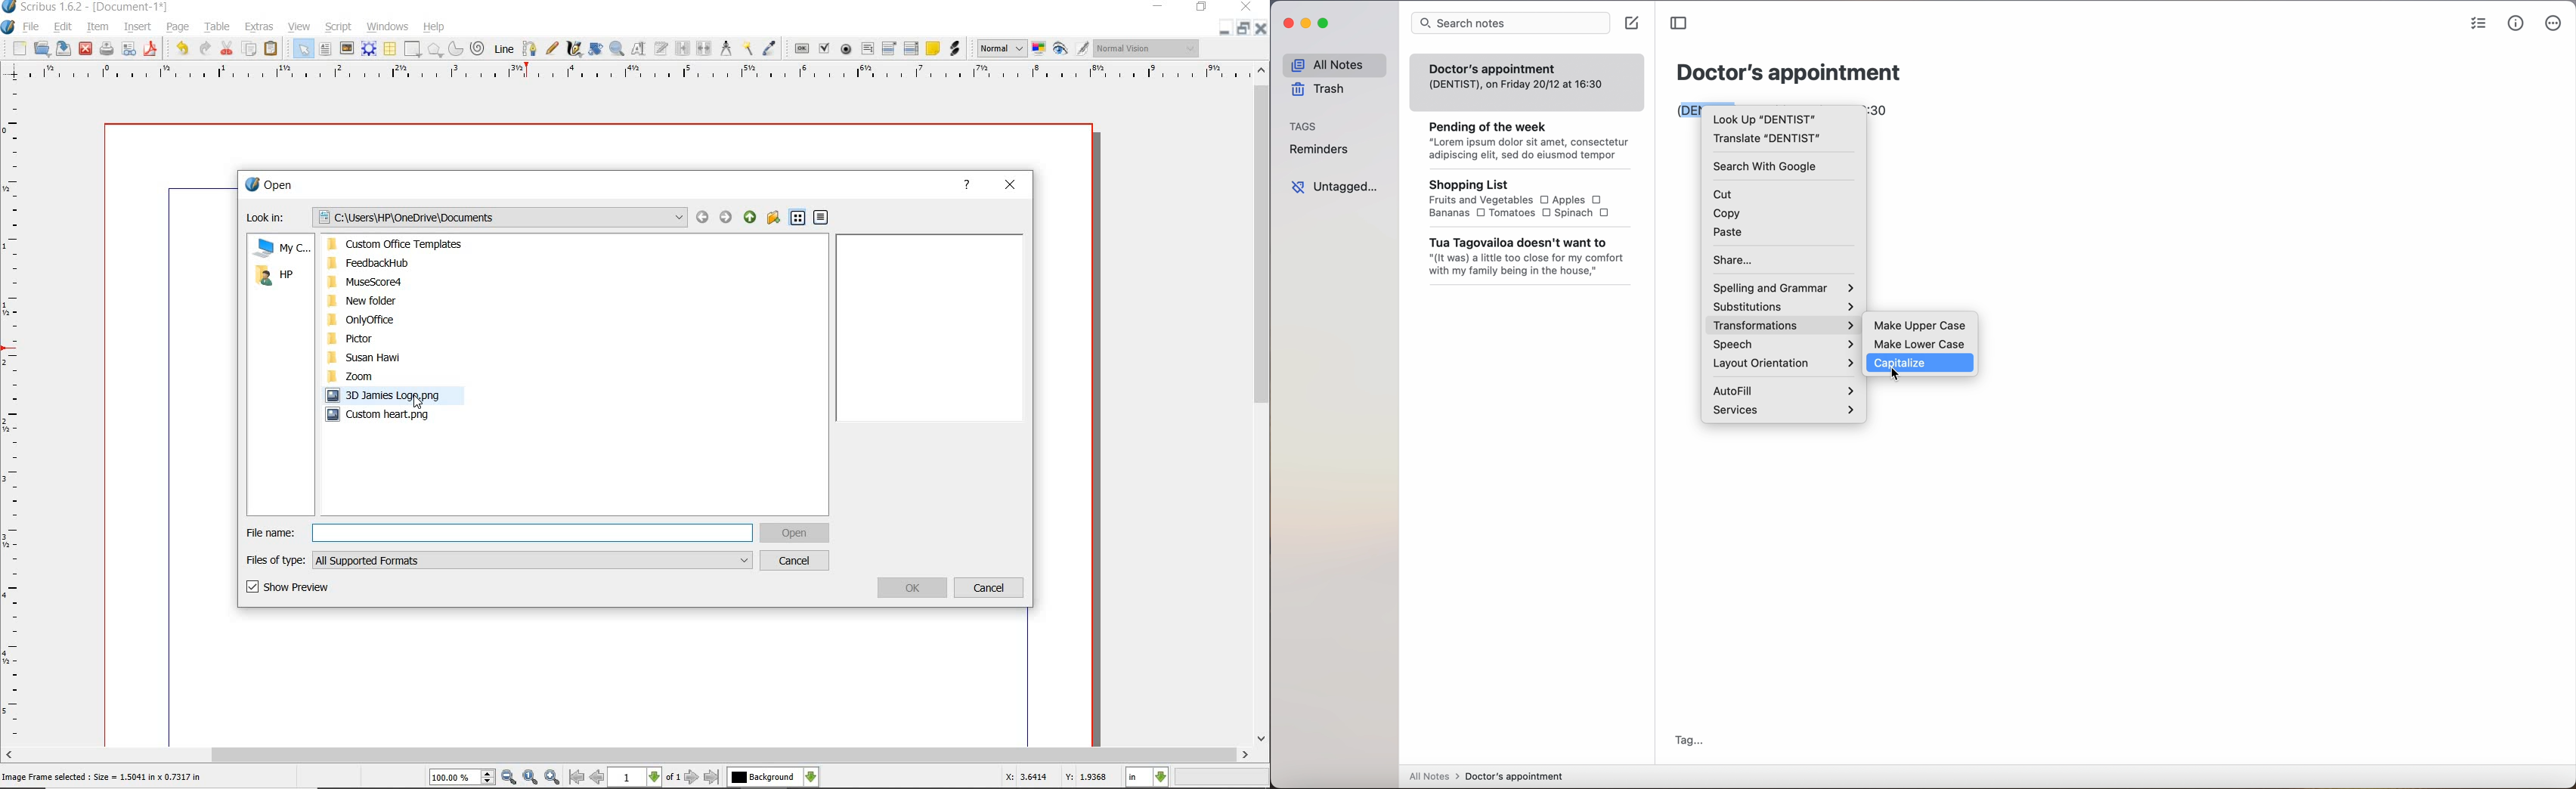 The height and width of the screenshot is (812, 2576). What do you see at coordinates (1522, 137) in the screenshot?
I see `Pending of the week
“Lorem ipsum dolor sit amet, consectetur
adipiscing elit, sed do eiusmod tempor` at bounding box center [1522, 137].